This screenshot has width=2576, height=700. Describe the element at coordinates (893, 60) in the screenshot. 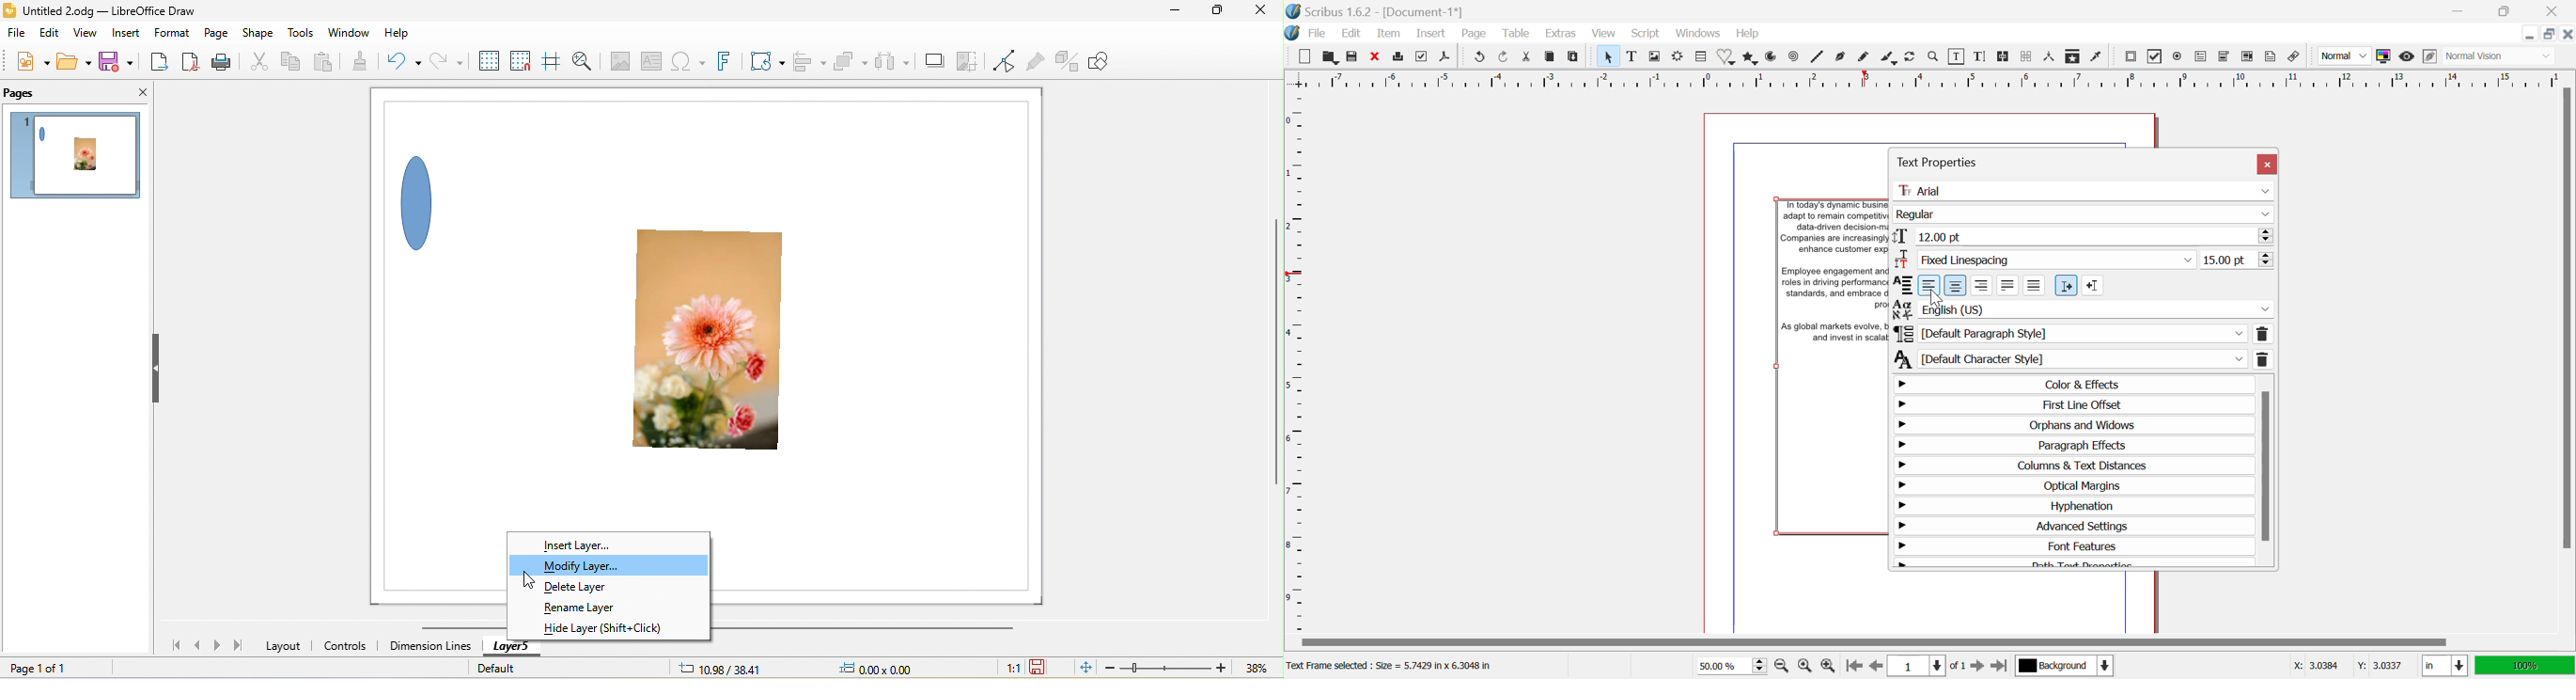

I see `select at least three object to distribute` at that location.